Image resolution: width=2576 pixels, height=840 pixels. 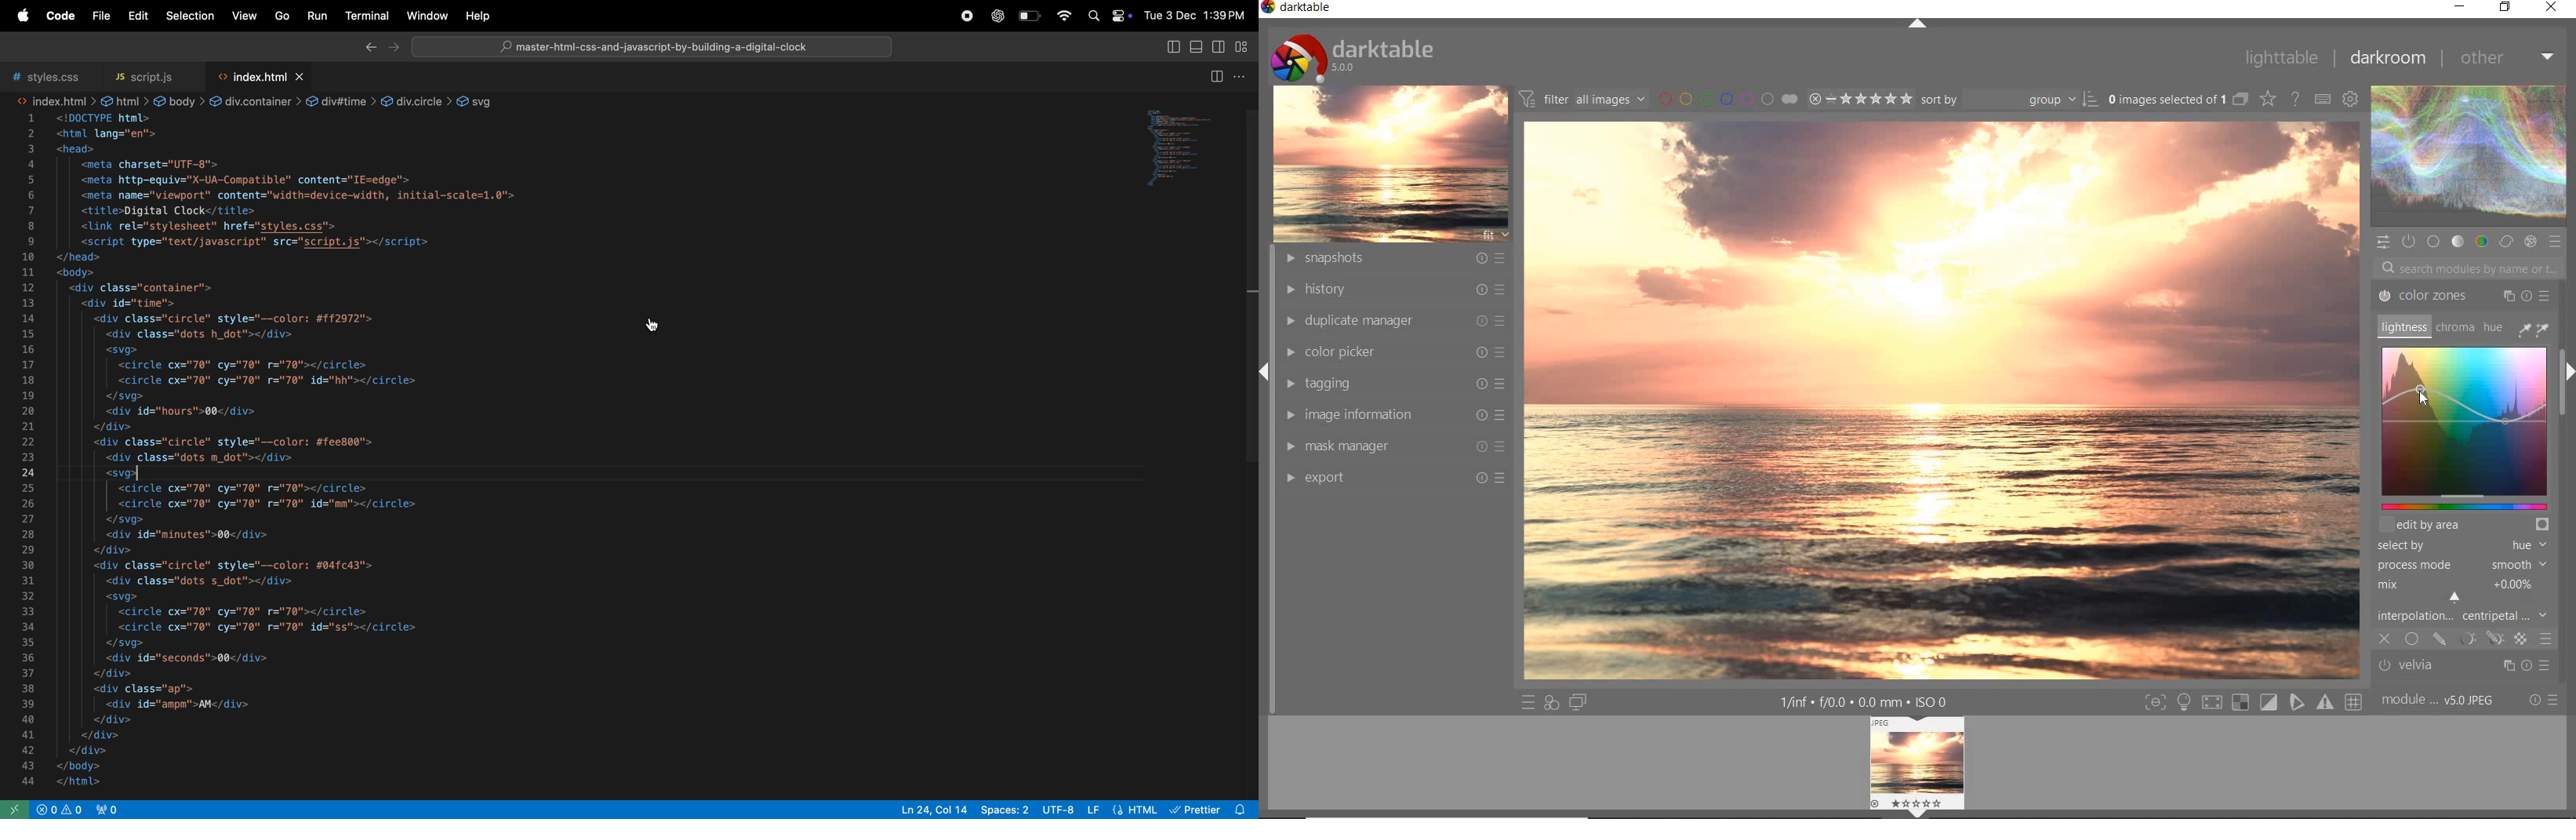 What do you see at coordinates (1168, 49) in the screenshot?
I see `toggle primary side bar` at bounding box center [1168, 49].